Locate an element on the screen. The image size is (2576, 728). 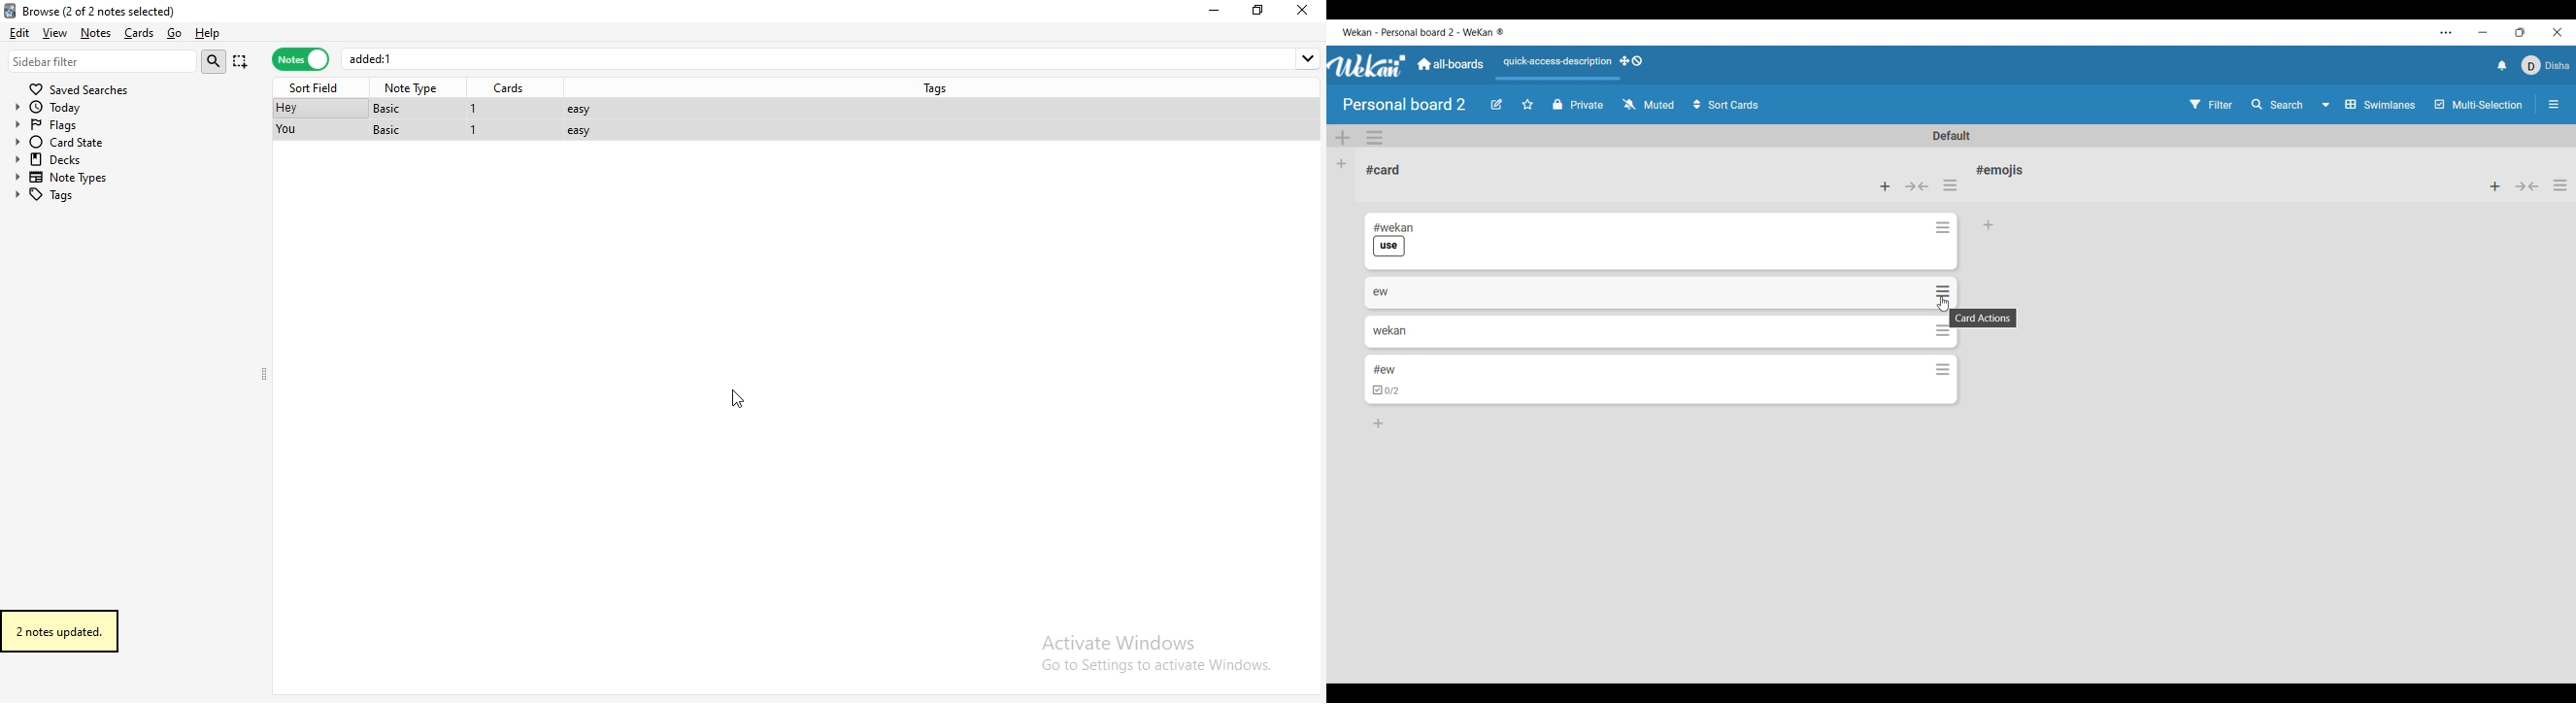
Description of current selection is located at coordinates (1983, 318).